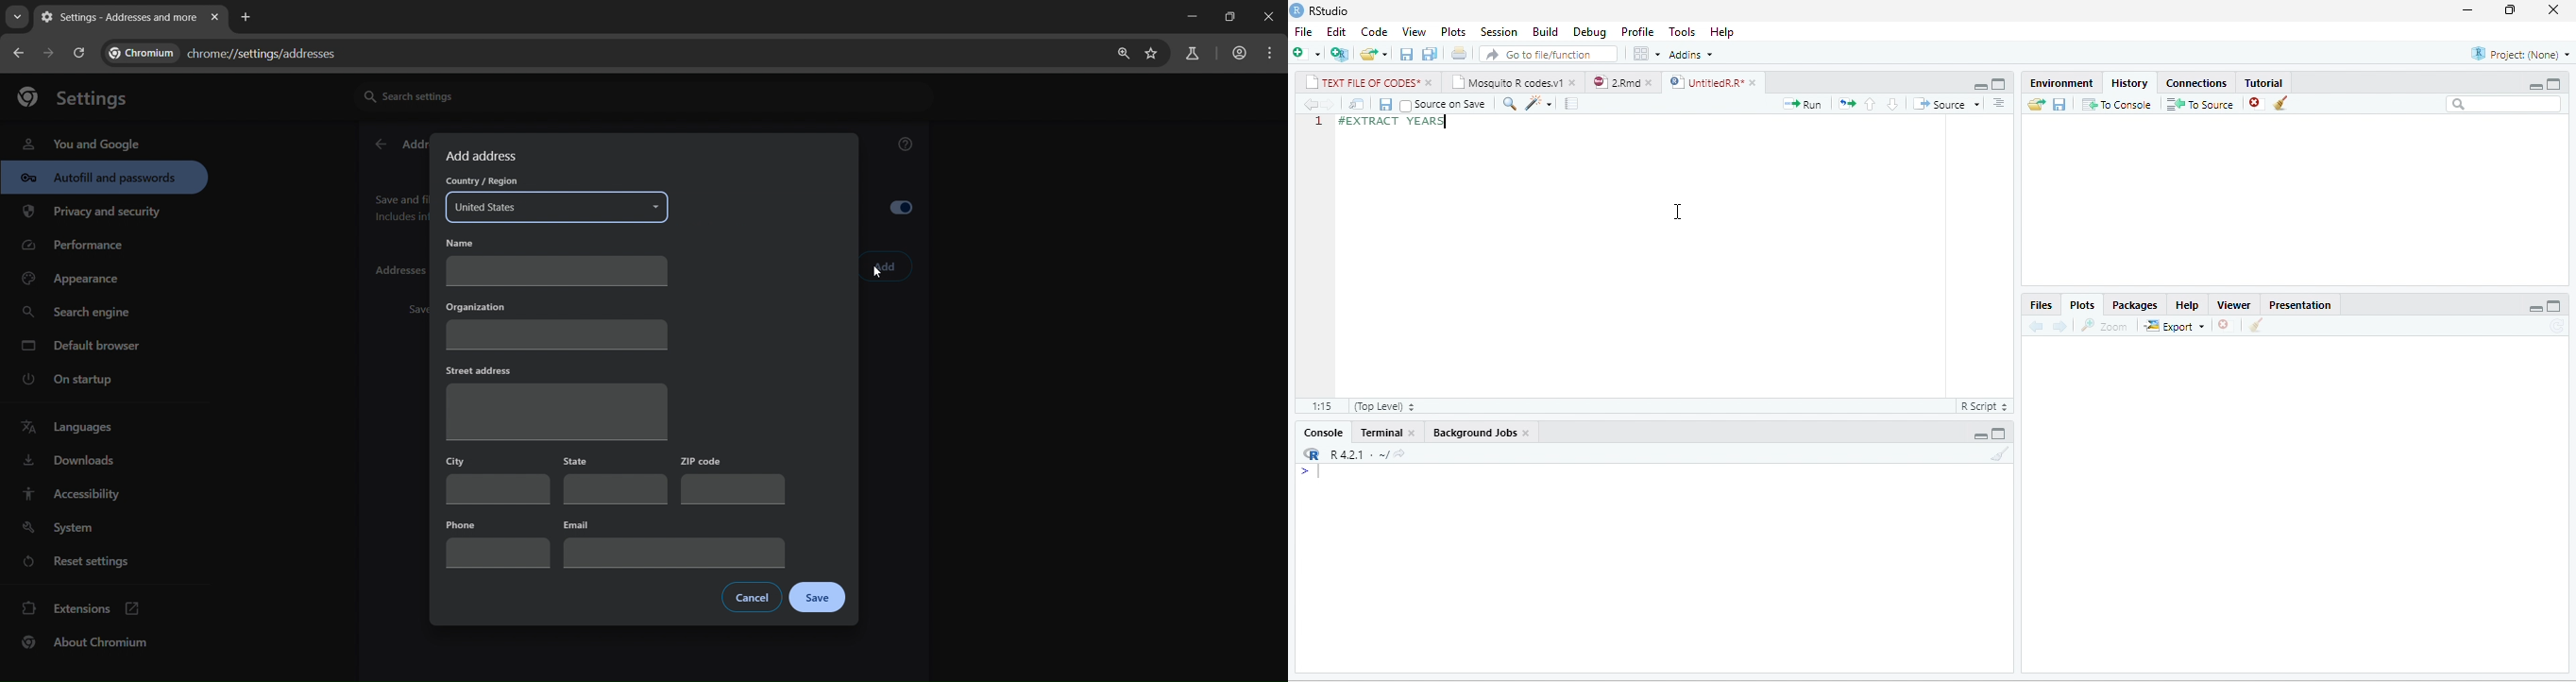 The height and width of the screenshot is (700, 2576). Describe the element at coordinates (1538, 103) in the screenshot. I see `code tools` at that location.